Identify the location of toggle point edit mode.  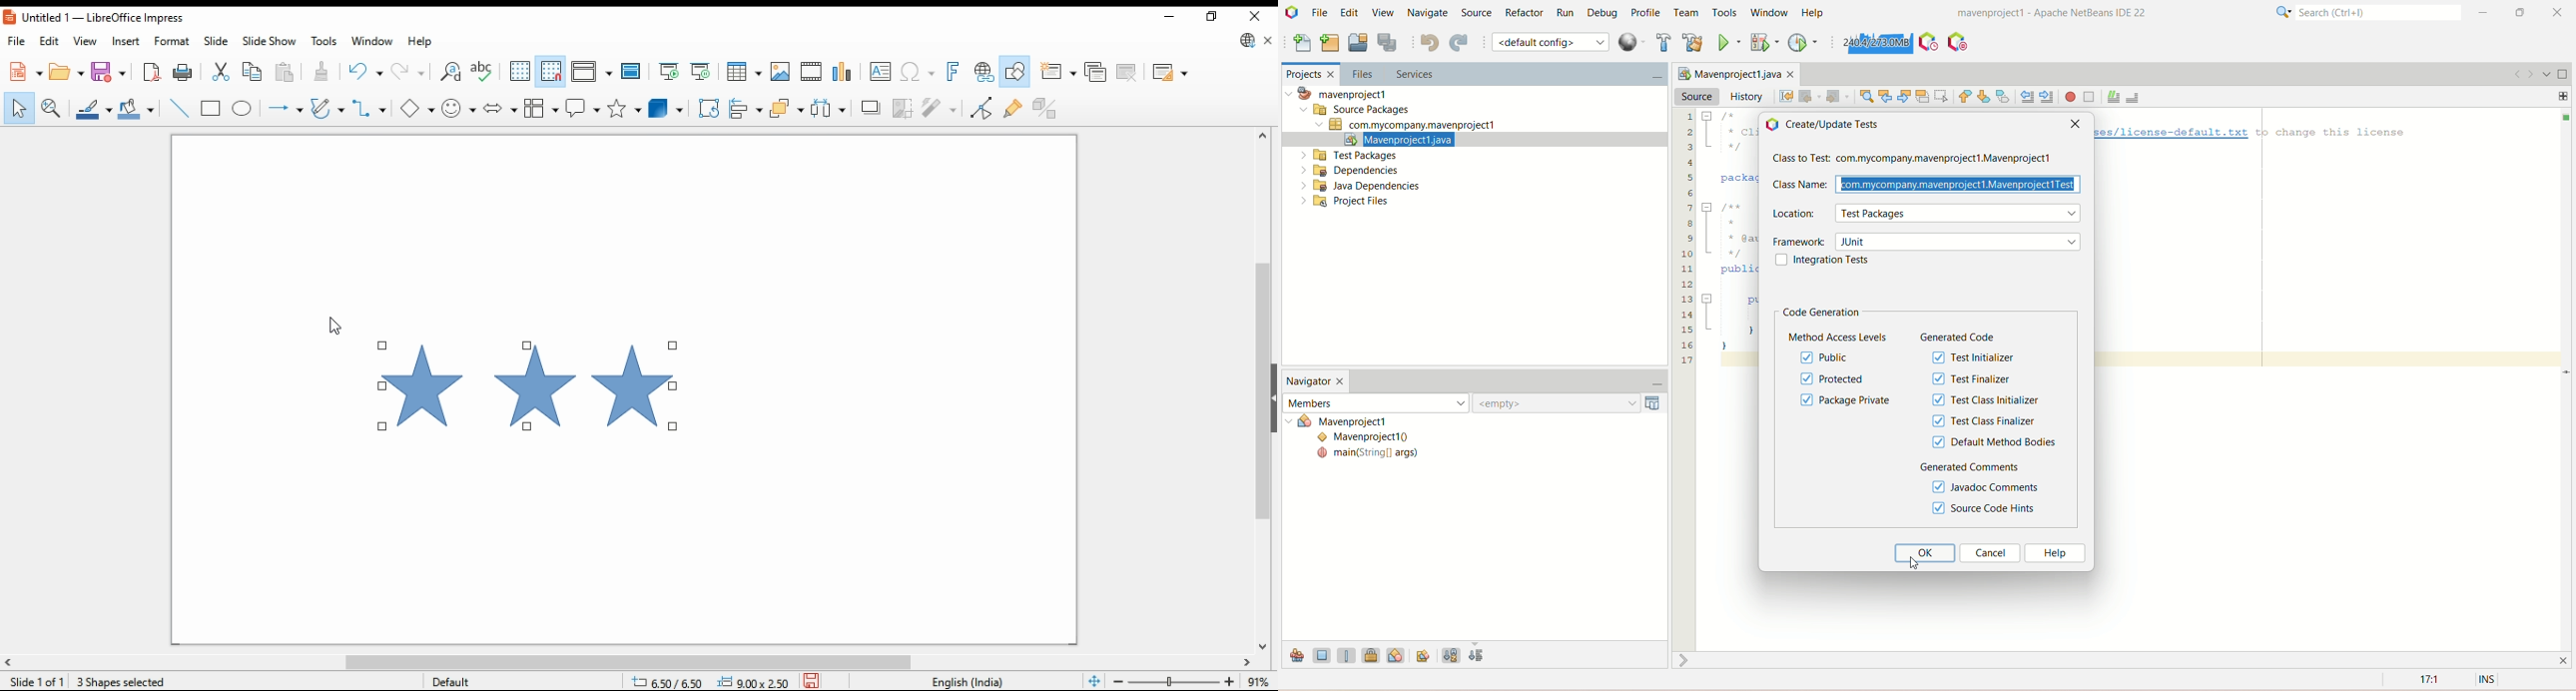
(980, 107).